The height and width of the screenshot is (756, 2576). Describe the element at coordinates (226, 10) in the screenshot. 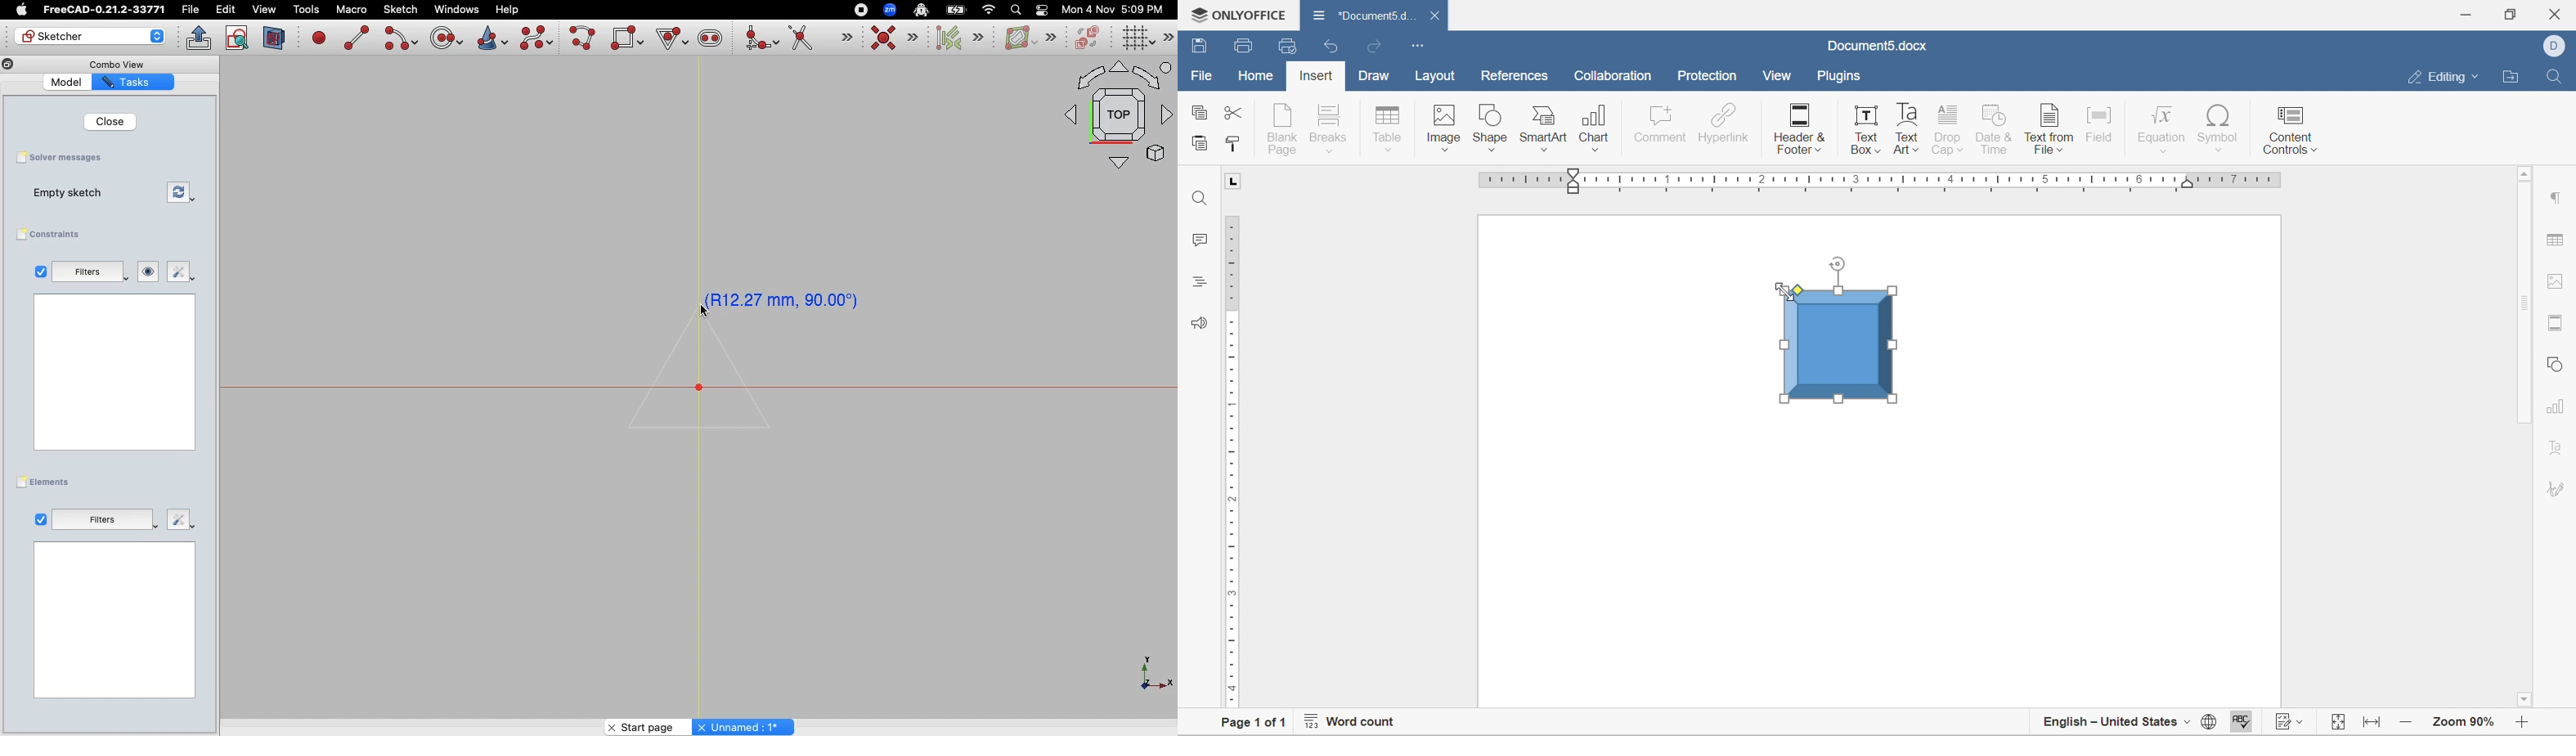

I see `Edit` at that location.